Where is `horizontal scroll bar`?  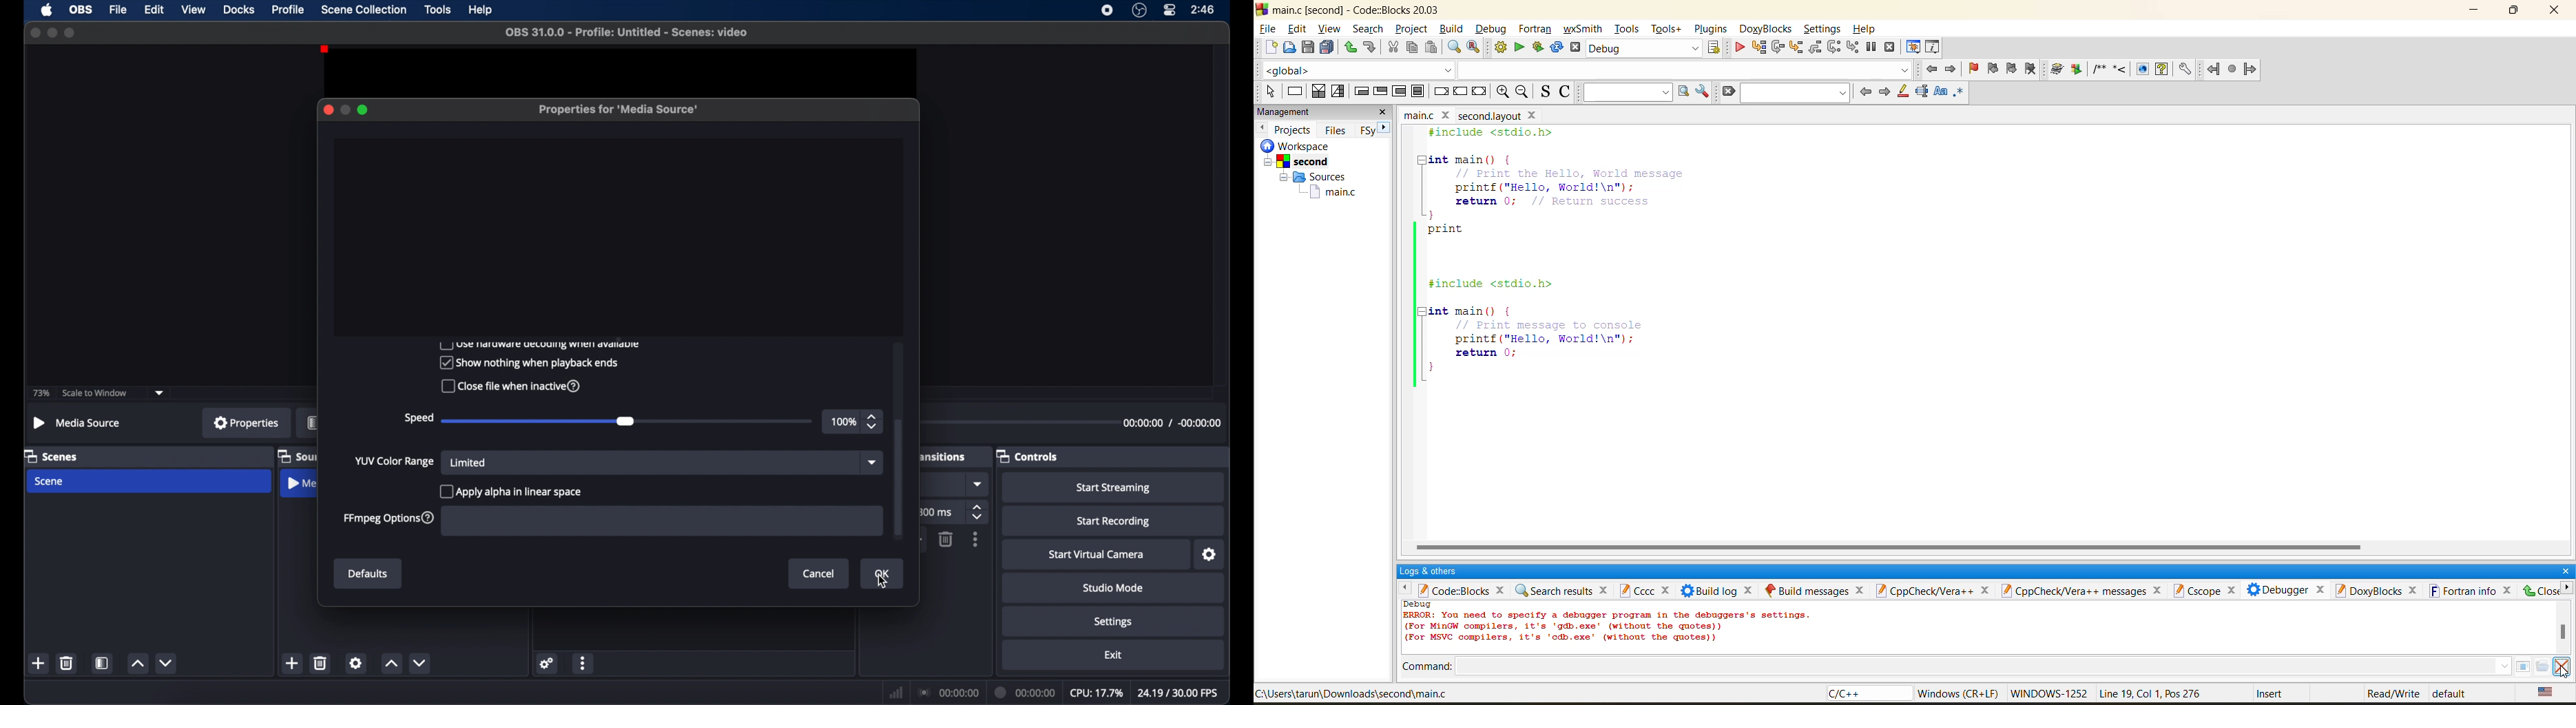
horizontal scroll bar is located at coordinates (1887, 547).